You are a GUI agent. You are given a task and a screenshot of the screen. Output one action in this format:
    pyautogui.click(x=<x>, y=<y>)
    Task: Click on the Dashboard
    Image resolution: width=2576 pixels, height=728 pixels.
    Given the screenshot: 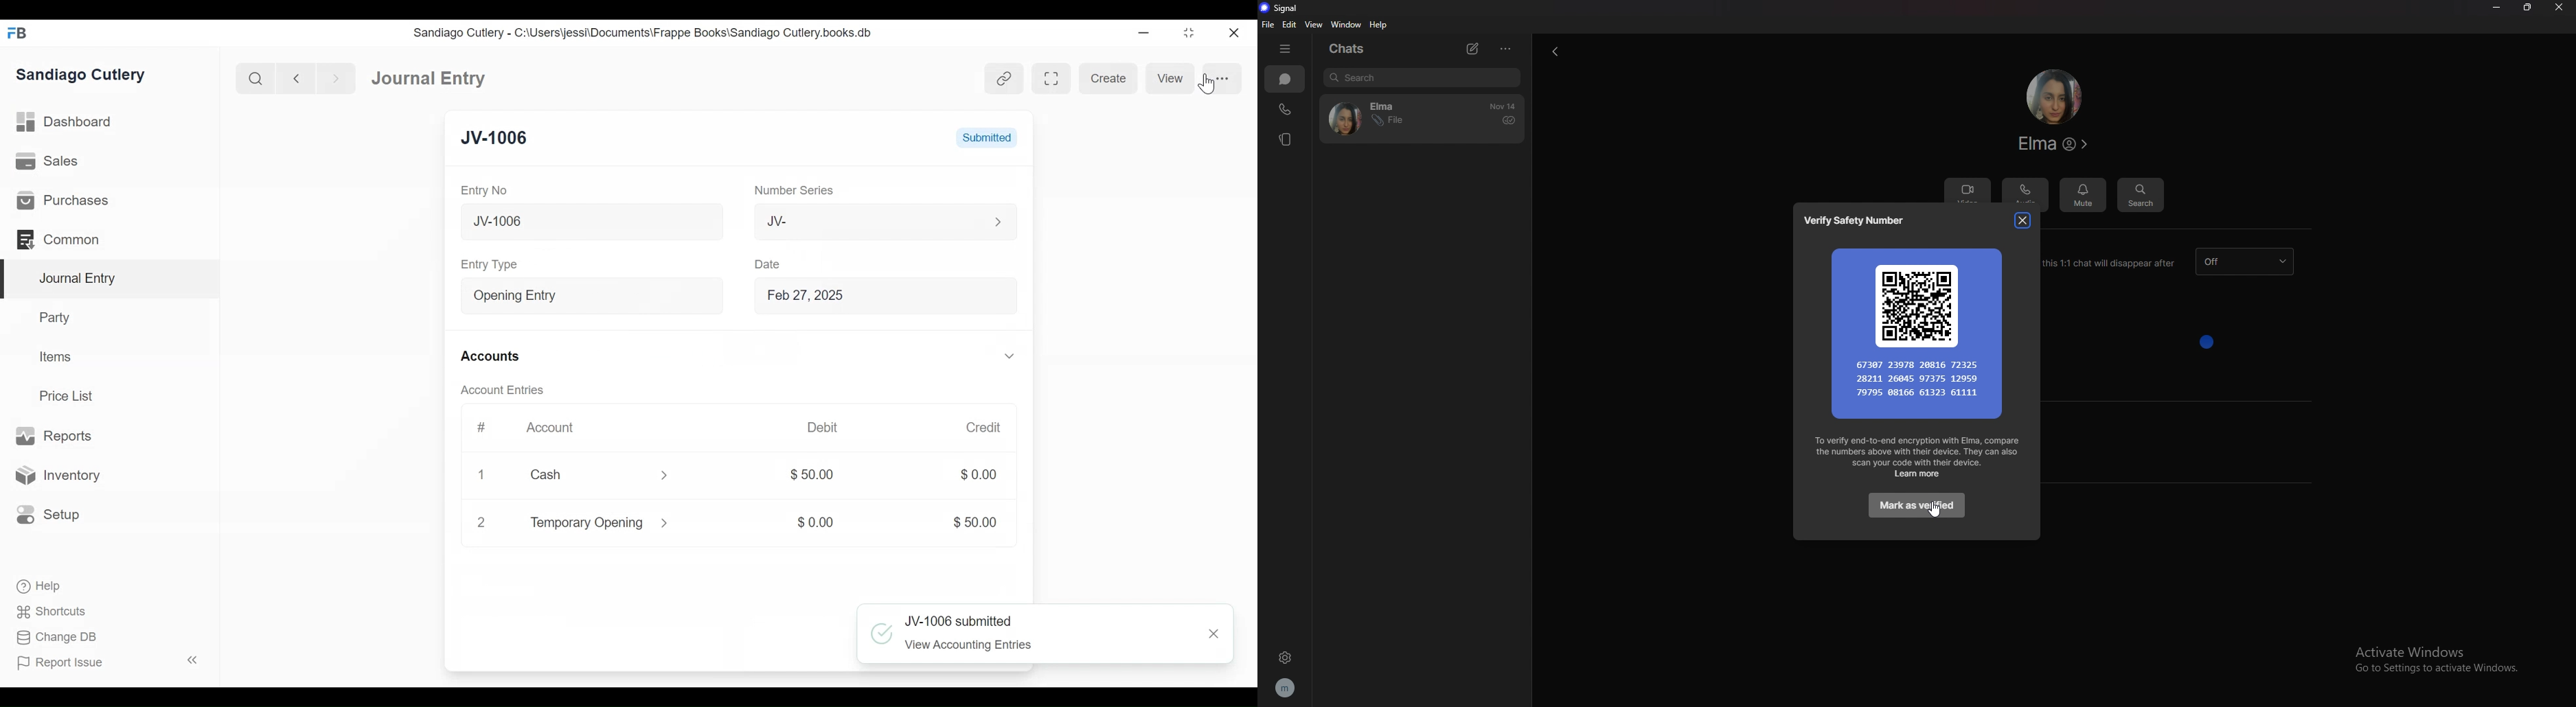 What is the action you would take?
    pyautogui.click(x=65, y=122)
    